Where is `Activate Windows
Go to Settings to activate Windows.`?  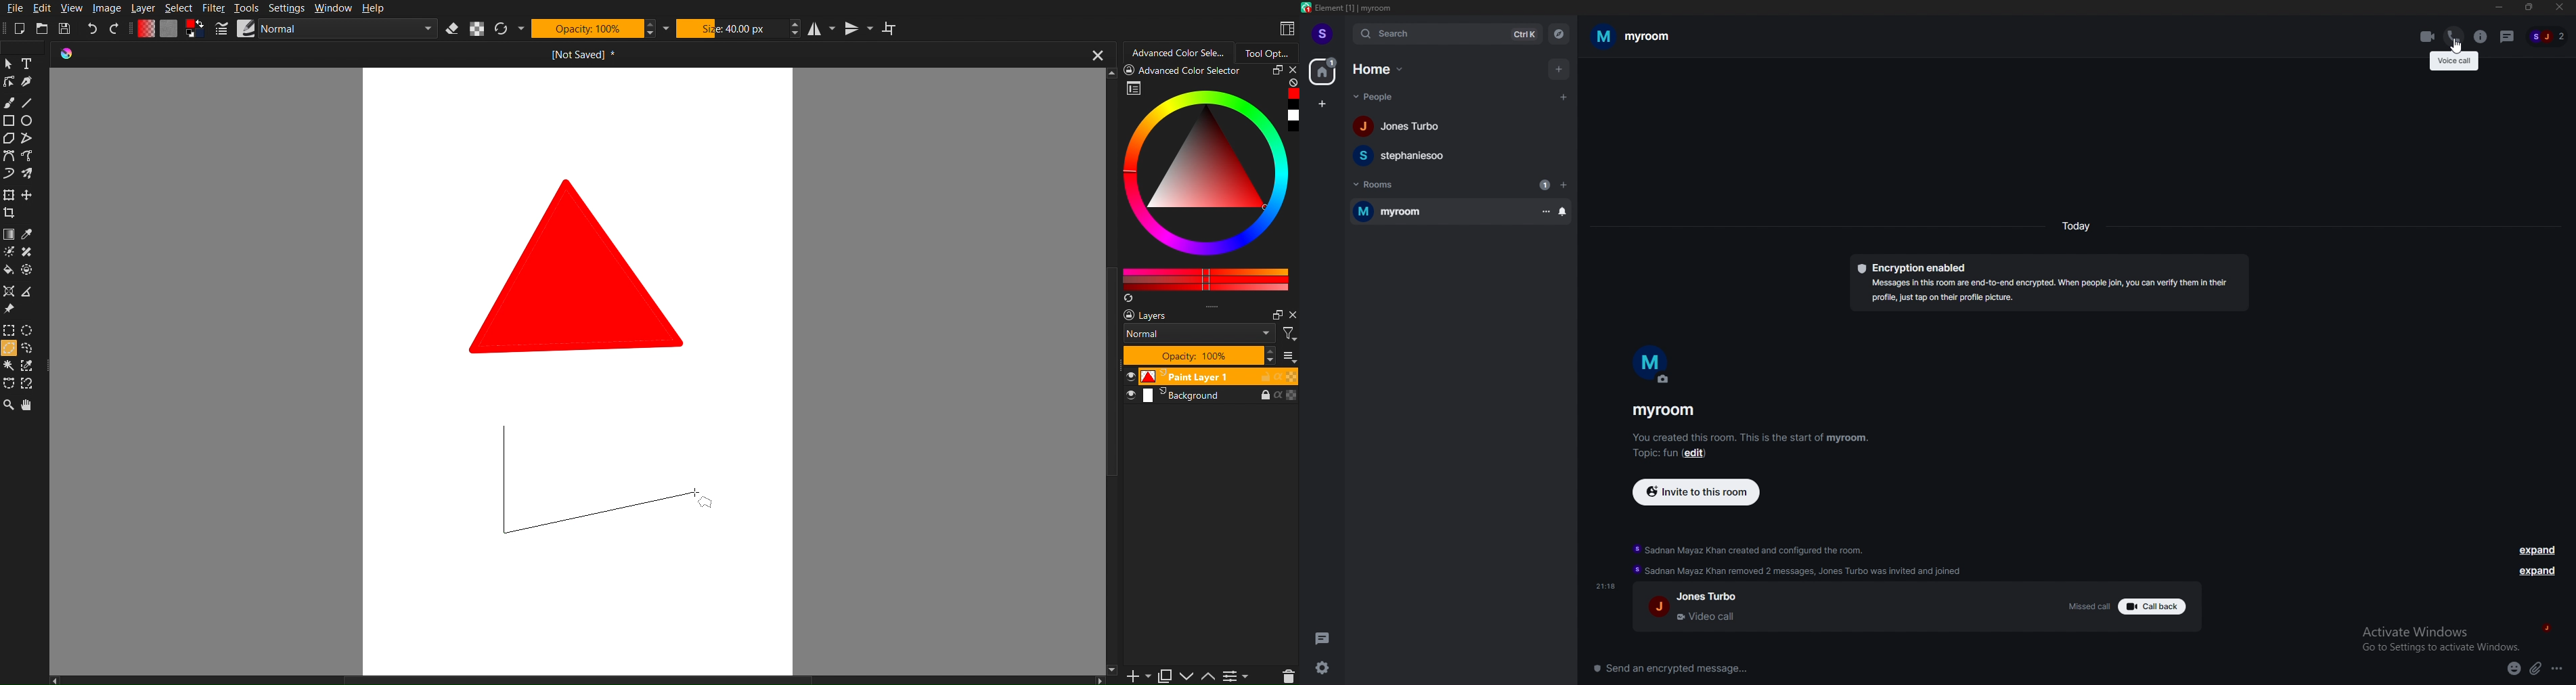
Activate Windows
Go to Settings to activate Windows. is located at coordinates (2442, 638).